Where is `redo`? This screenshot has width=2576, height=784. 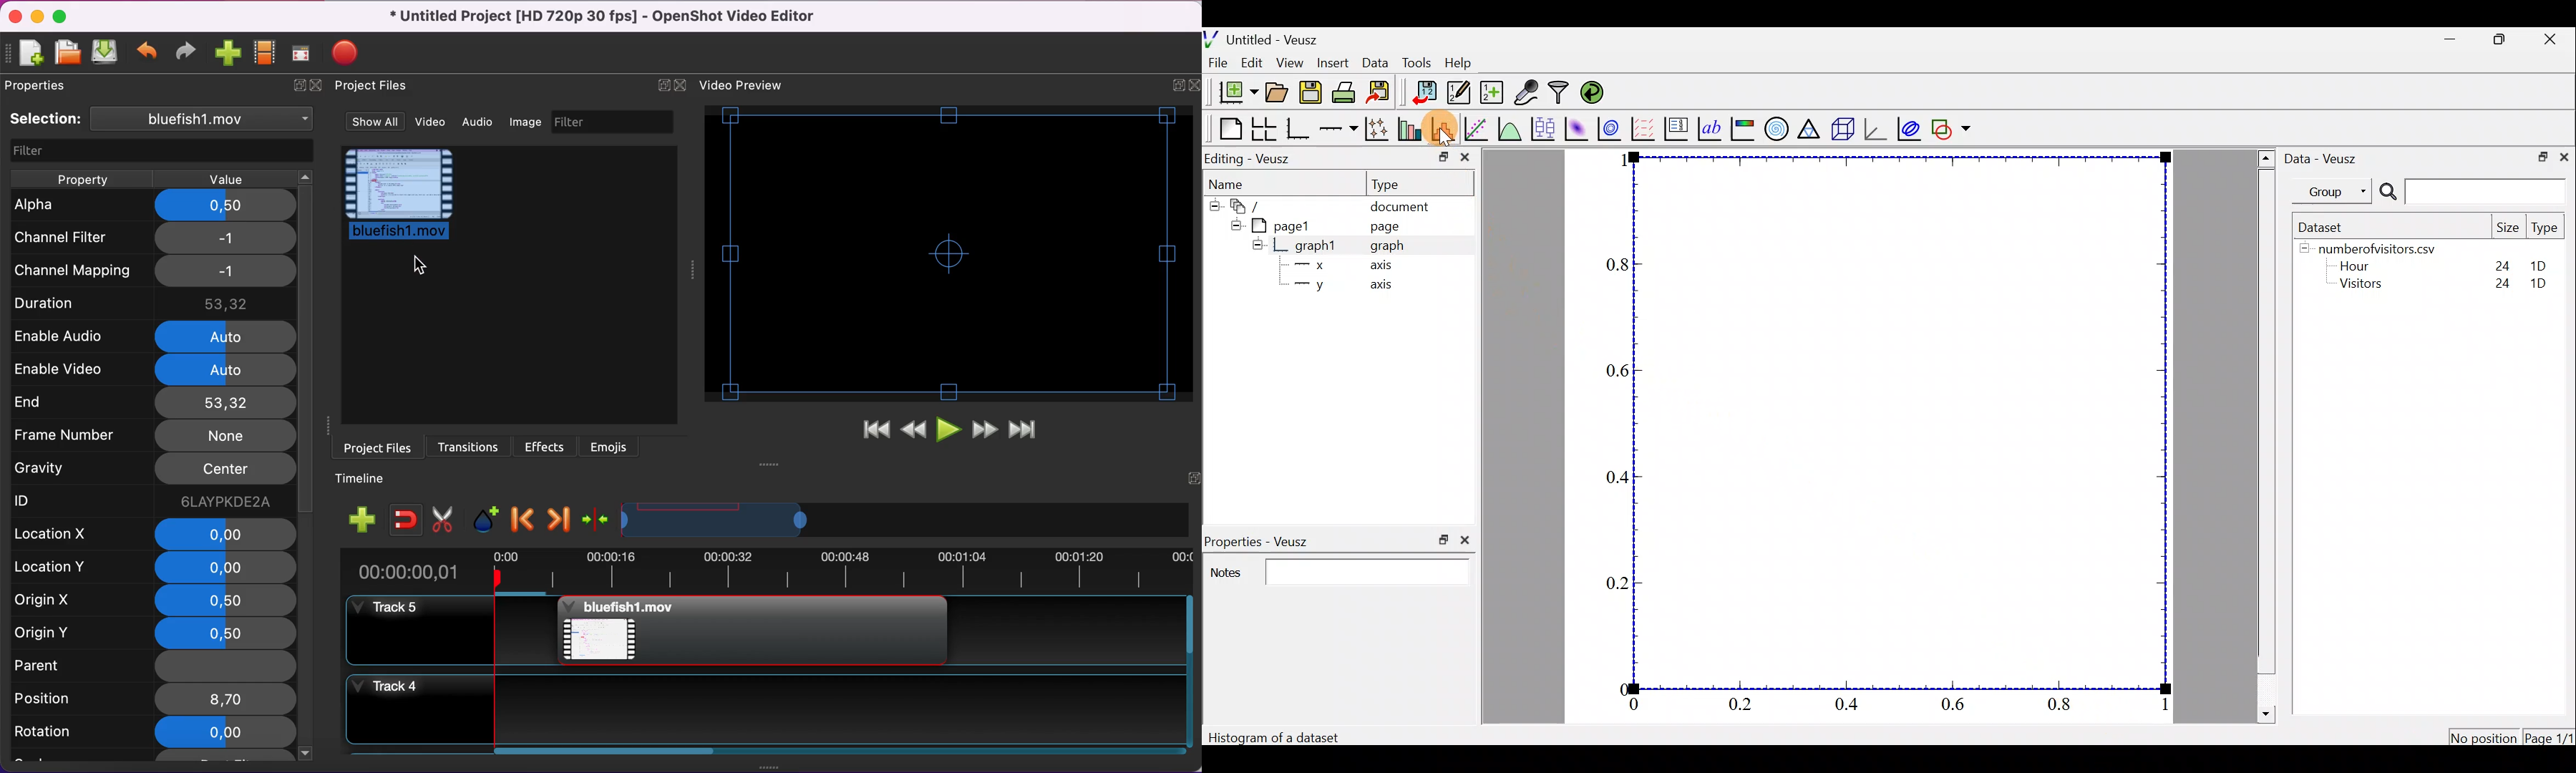 redo is located at coordinates (186, 53).